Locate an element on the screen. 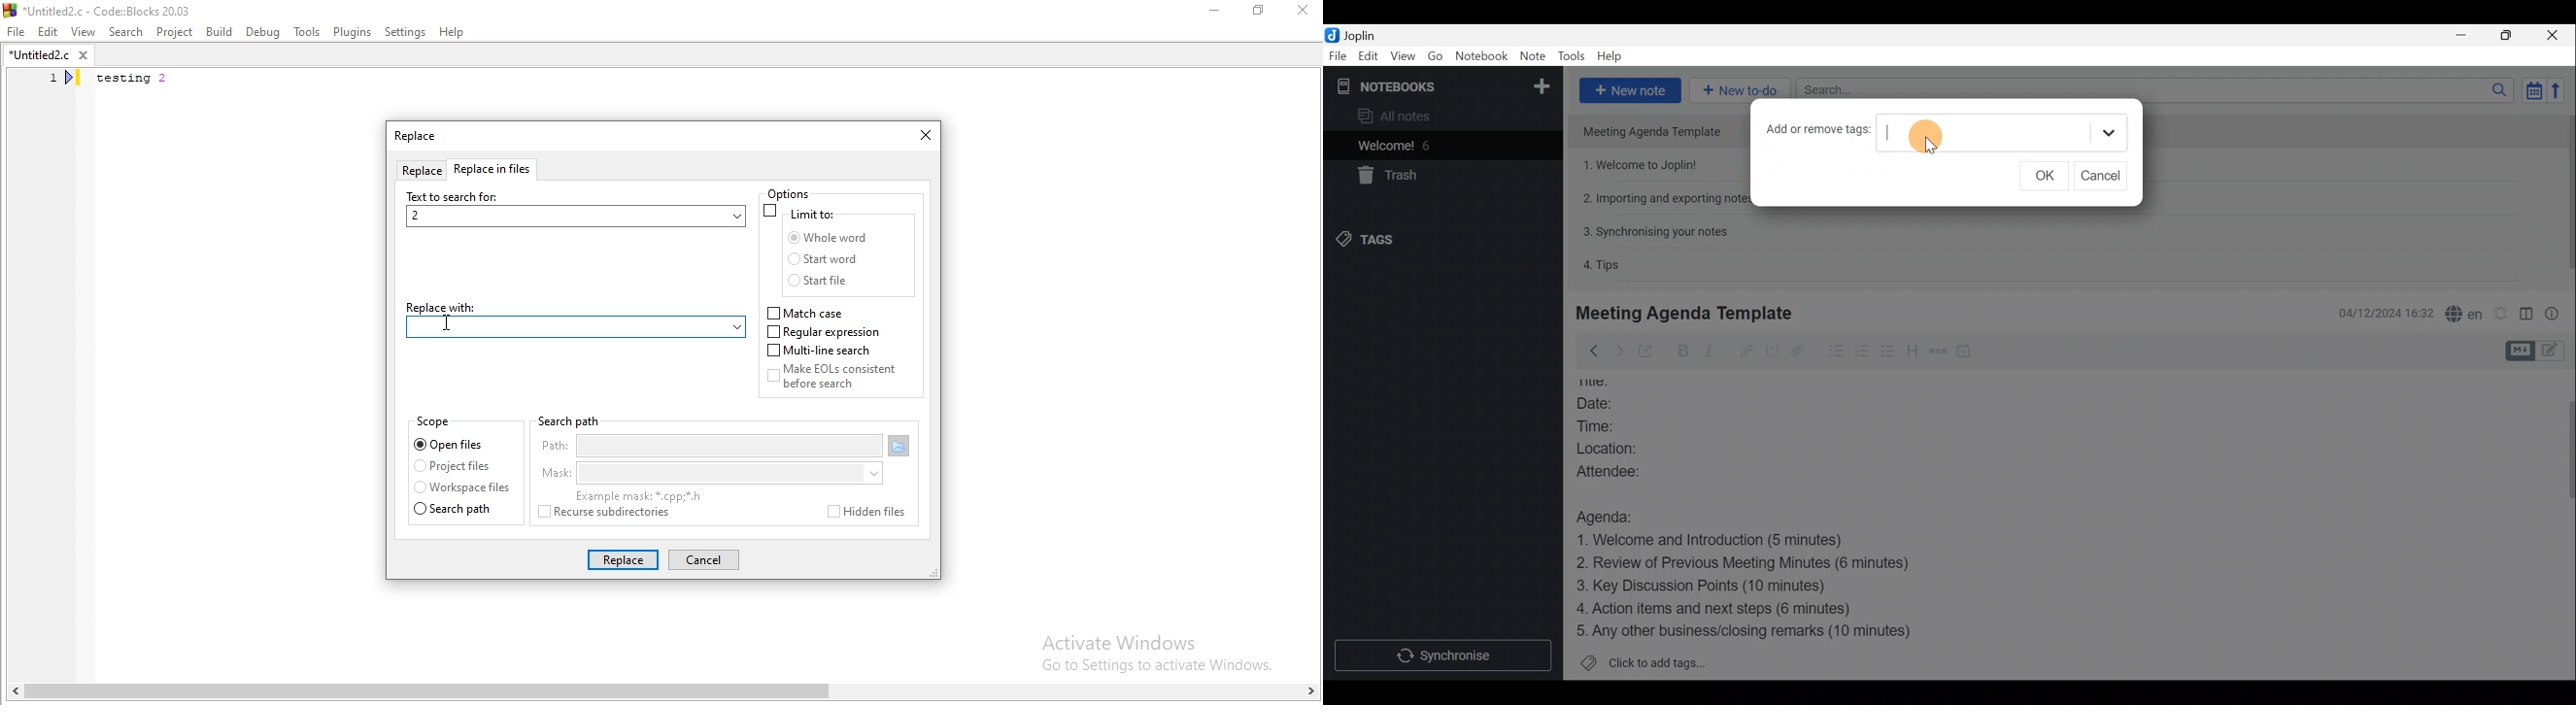 The image size is (2576, 728). Set alarm is located at coordinates (2503, 313).